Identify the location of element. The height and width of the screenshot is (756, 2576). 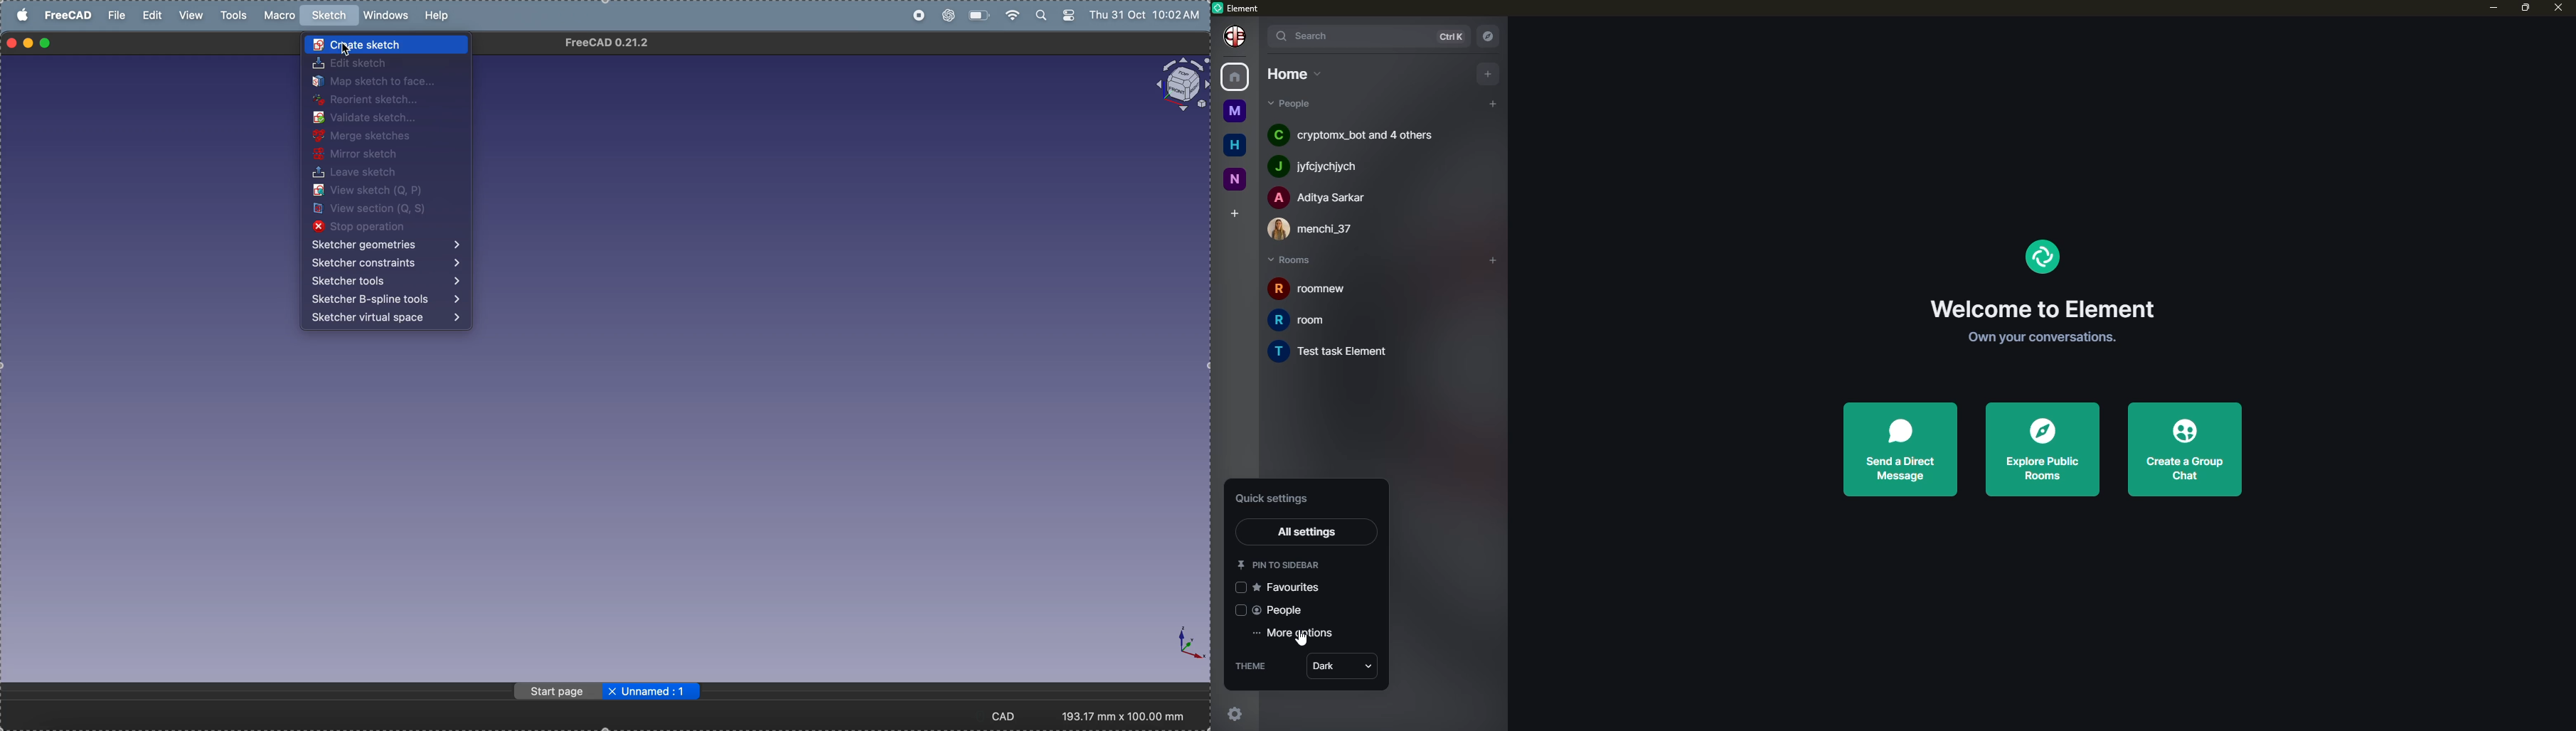
(2040, 256).